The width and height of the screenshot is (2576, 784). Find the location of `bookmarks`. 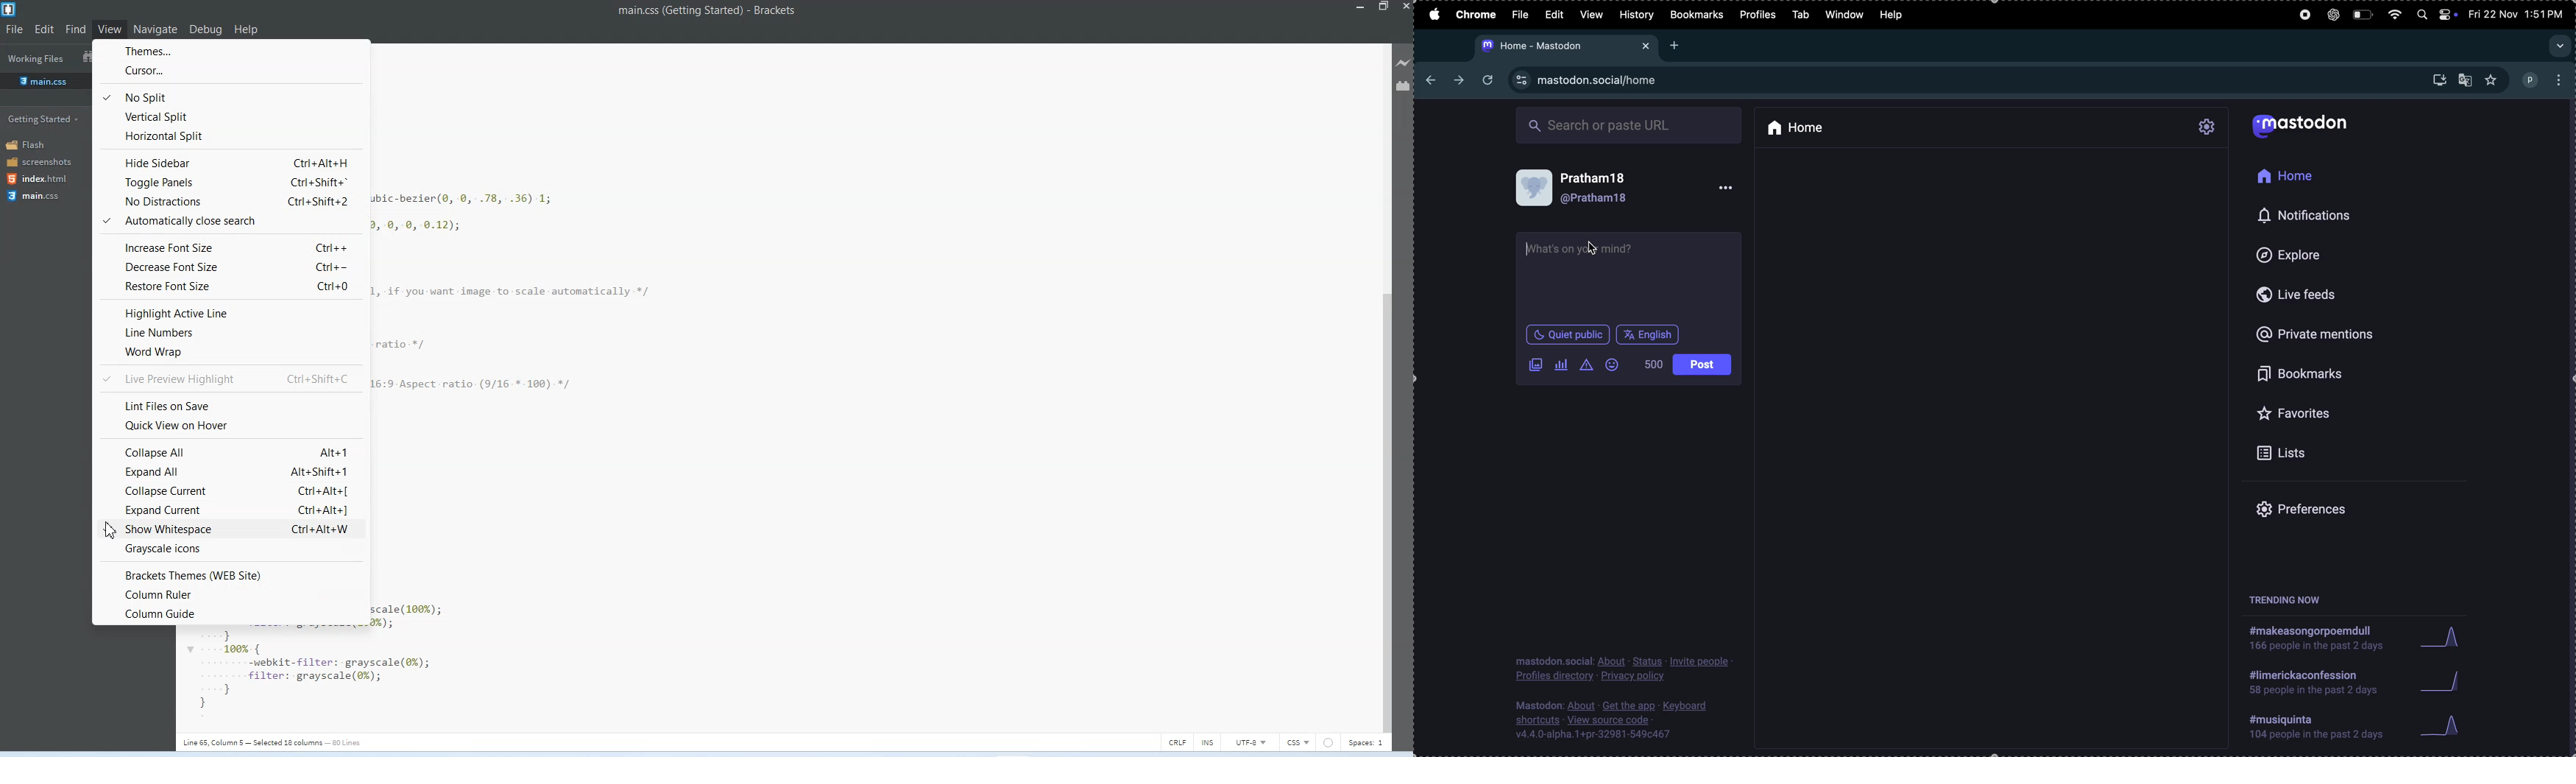

bookmarks is located at coordinates (2329, 373).